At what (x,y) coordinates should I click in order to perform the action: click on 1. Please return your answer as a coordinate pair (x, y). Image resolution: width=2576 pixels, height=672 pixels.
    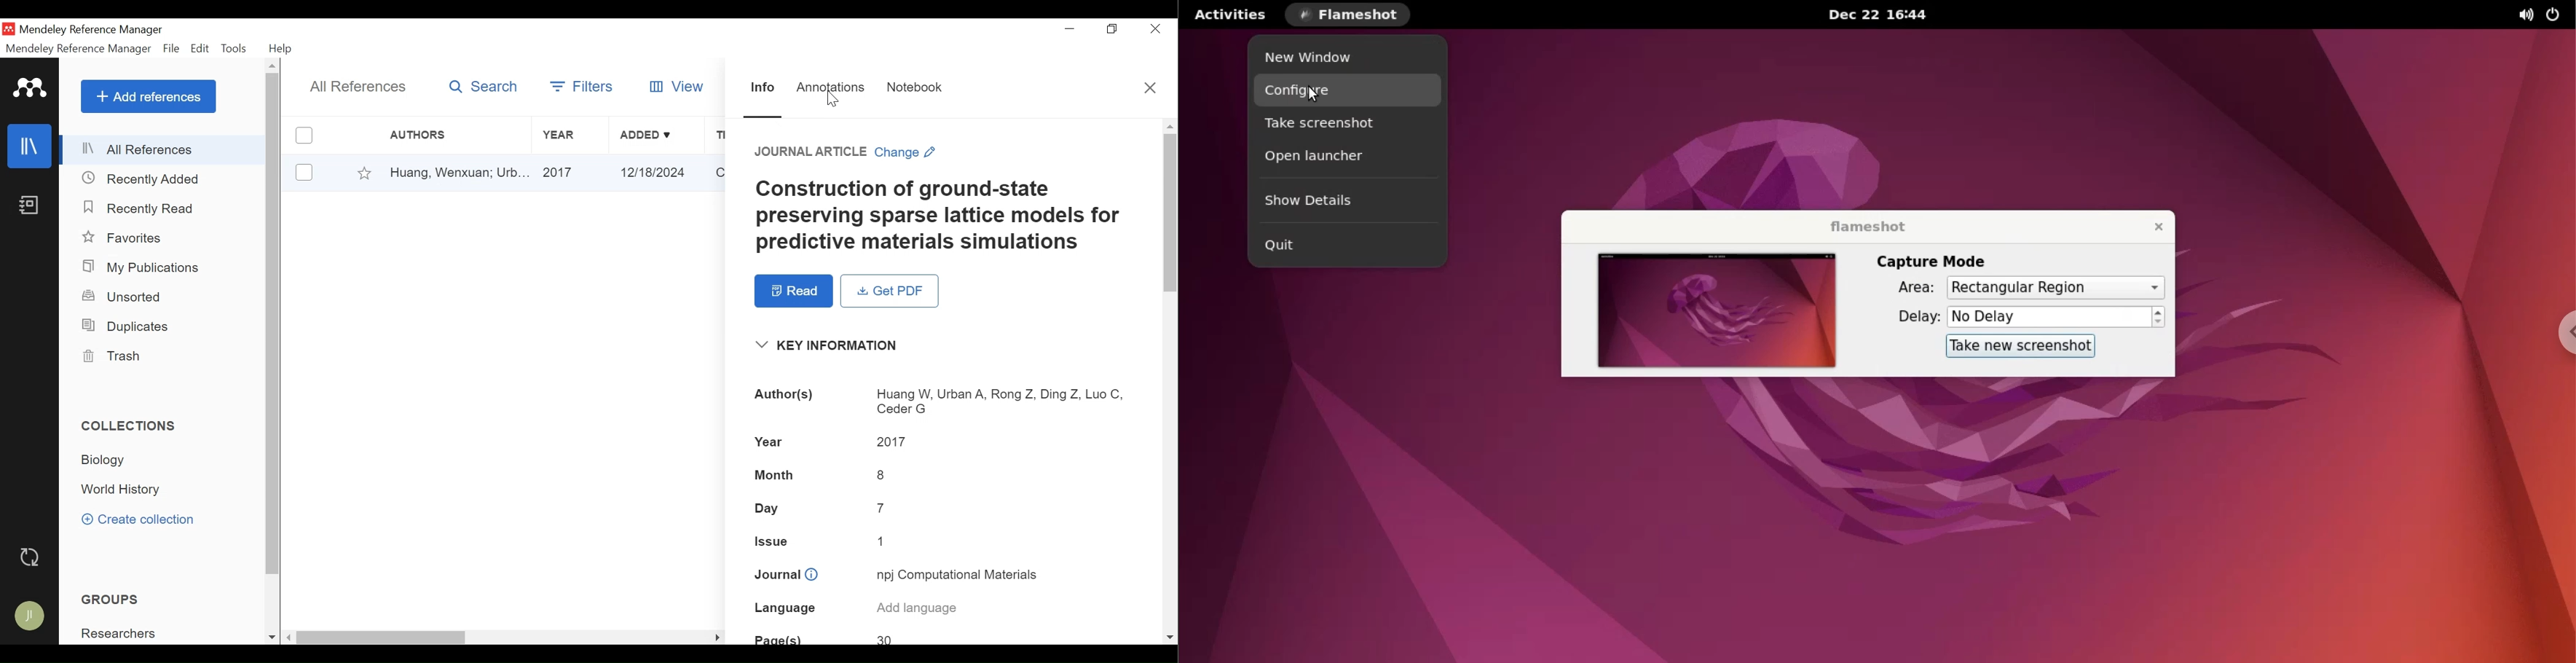
    Looking at the image, I should click on (883, 541).